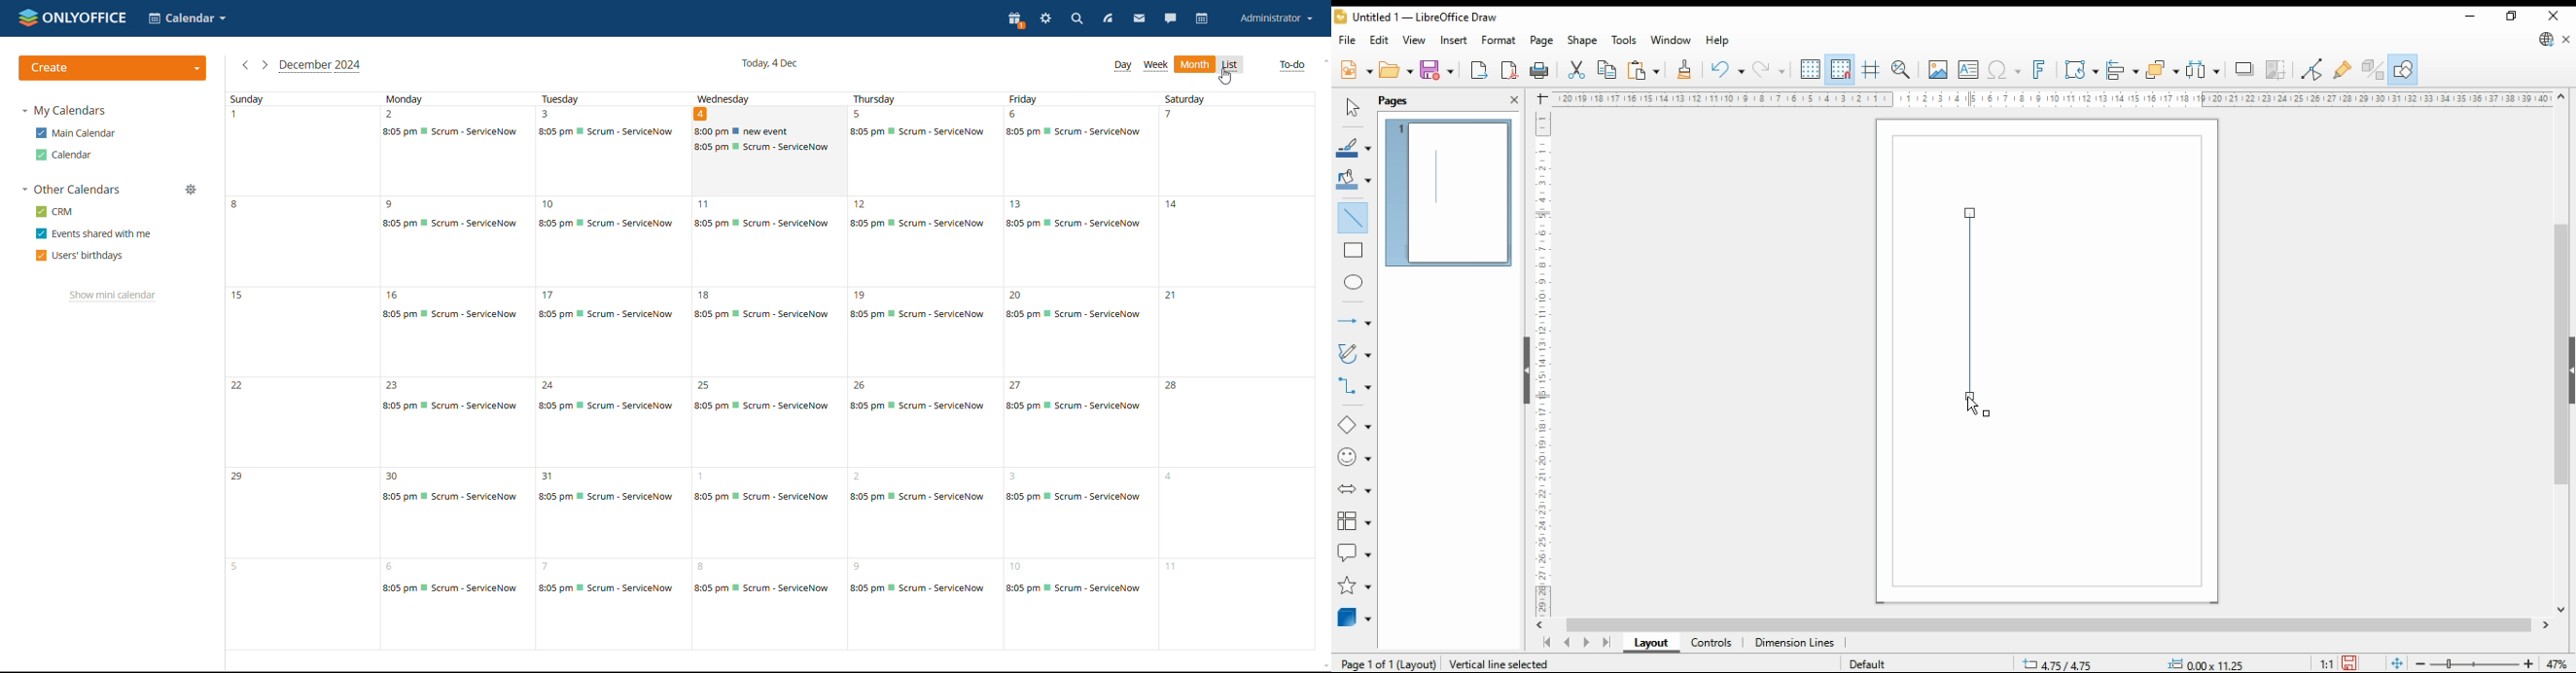 The height and width of the screenshot is (700, 2576). What do you see at coordinates (2039, 69) in the screenshot?
I see `insert fontwork text` at bounding box center [2039, 69].